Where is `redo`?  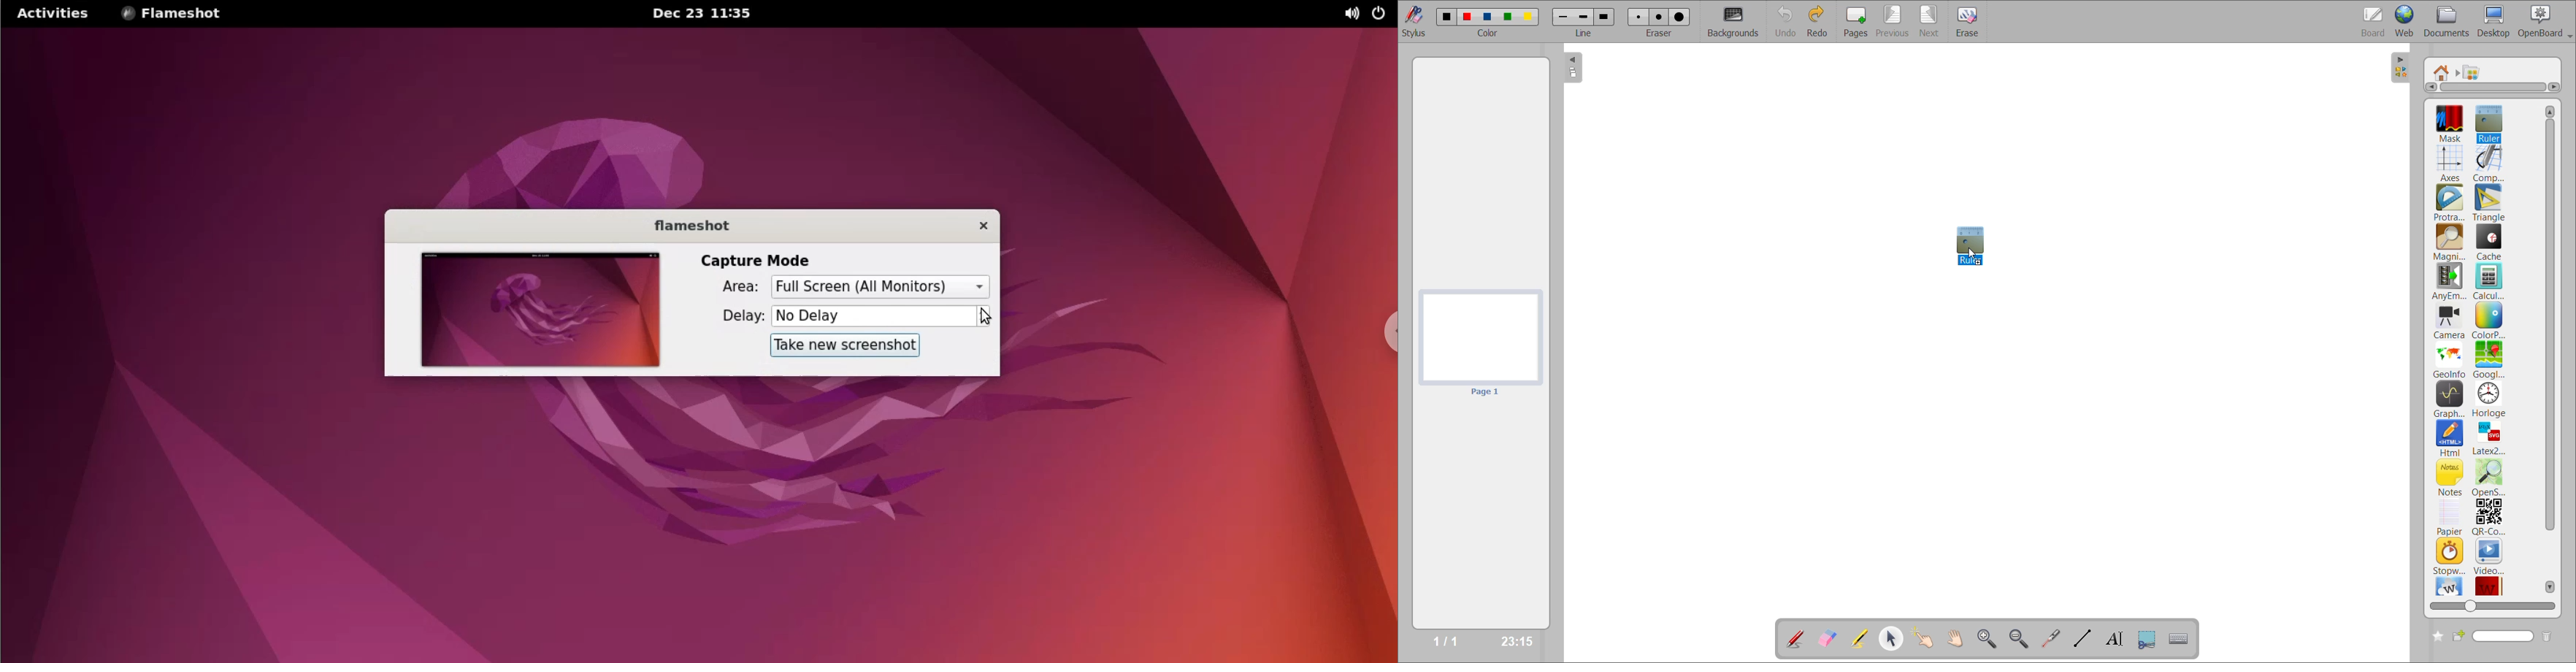
redo is located at coordinates (1820, 20).